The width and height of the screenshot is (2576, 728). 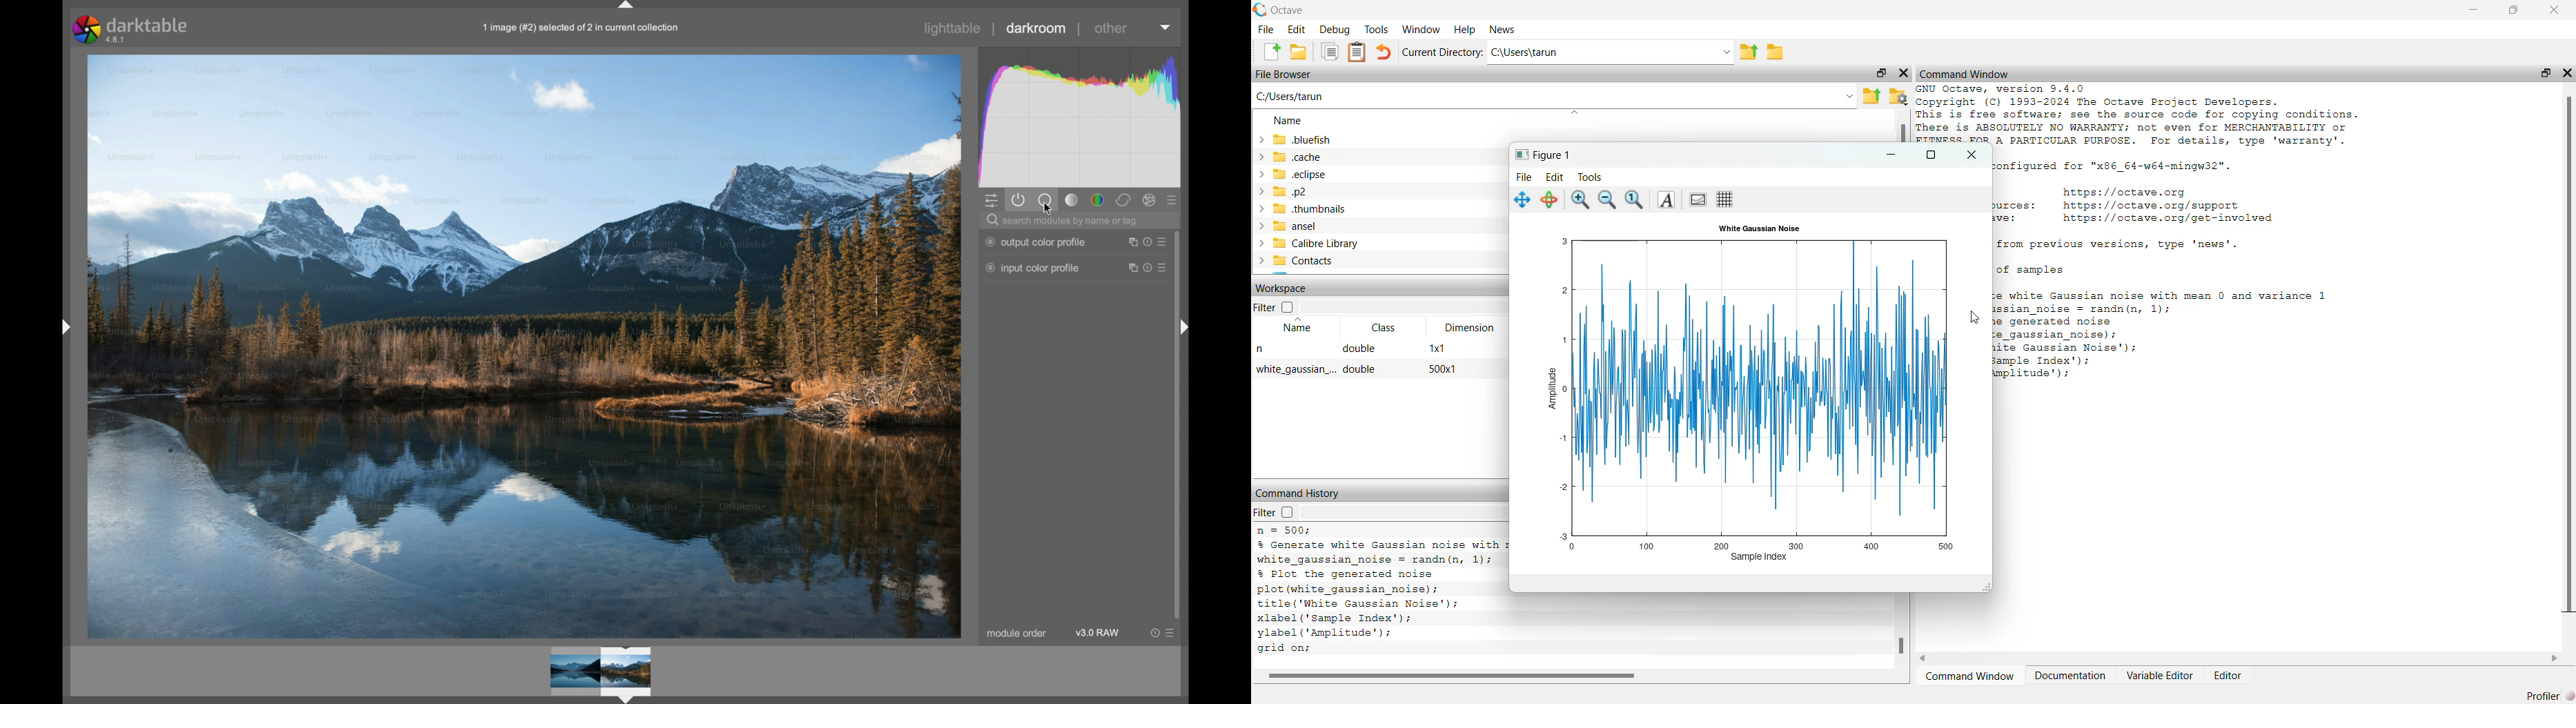 What do you see at coordinates (66, 327) in the screenshot?
I see `drag handle` at bounding box center [66, 327].